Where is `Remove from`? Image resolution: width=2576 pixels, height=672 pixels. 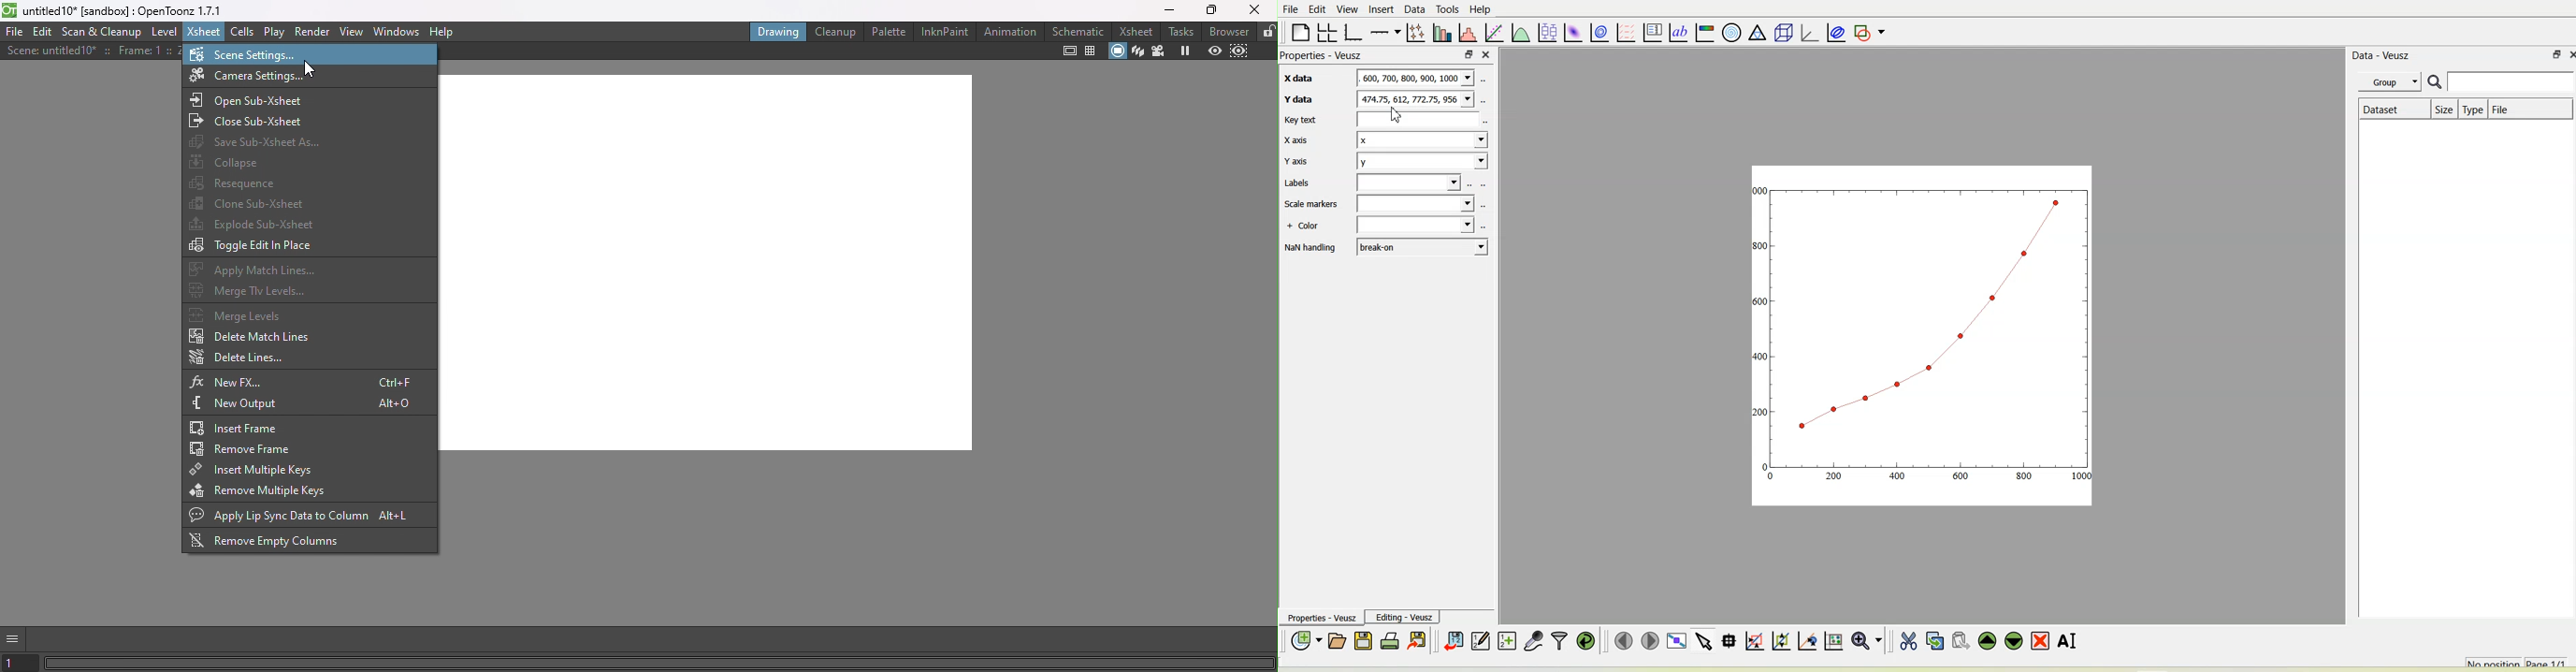
Remove from is located at coordinates (244, 448).